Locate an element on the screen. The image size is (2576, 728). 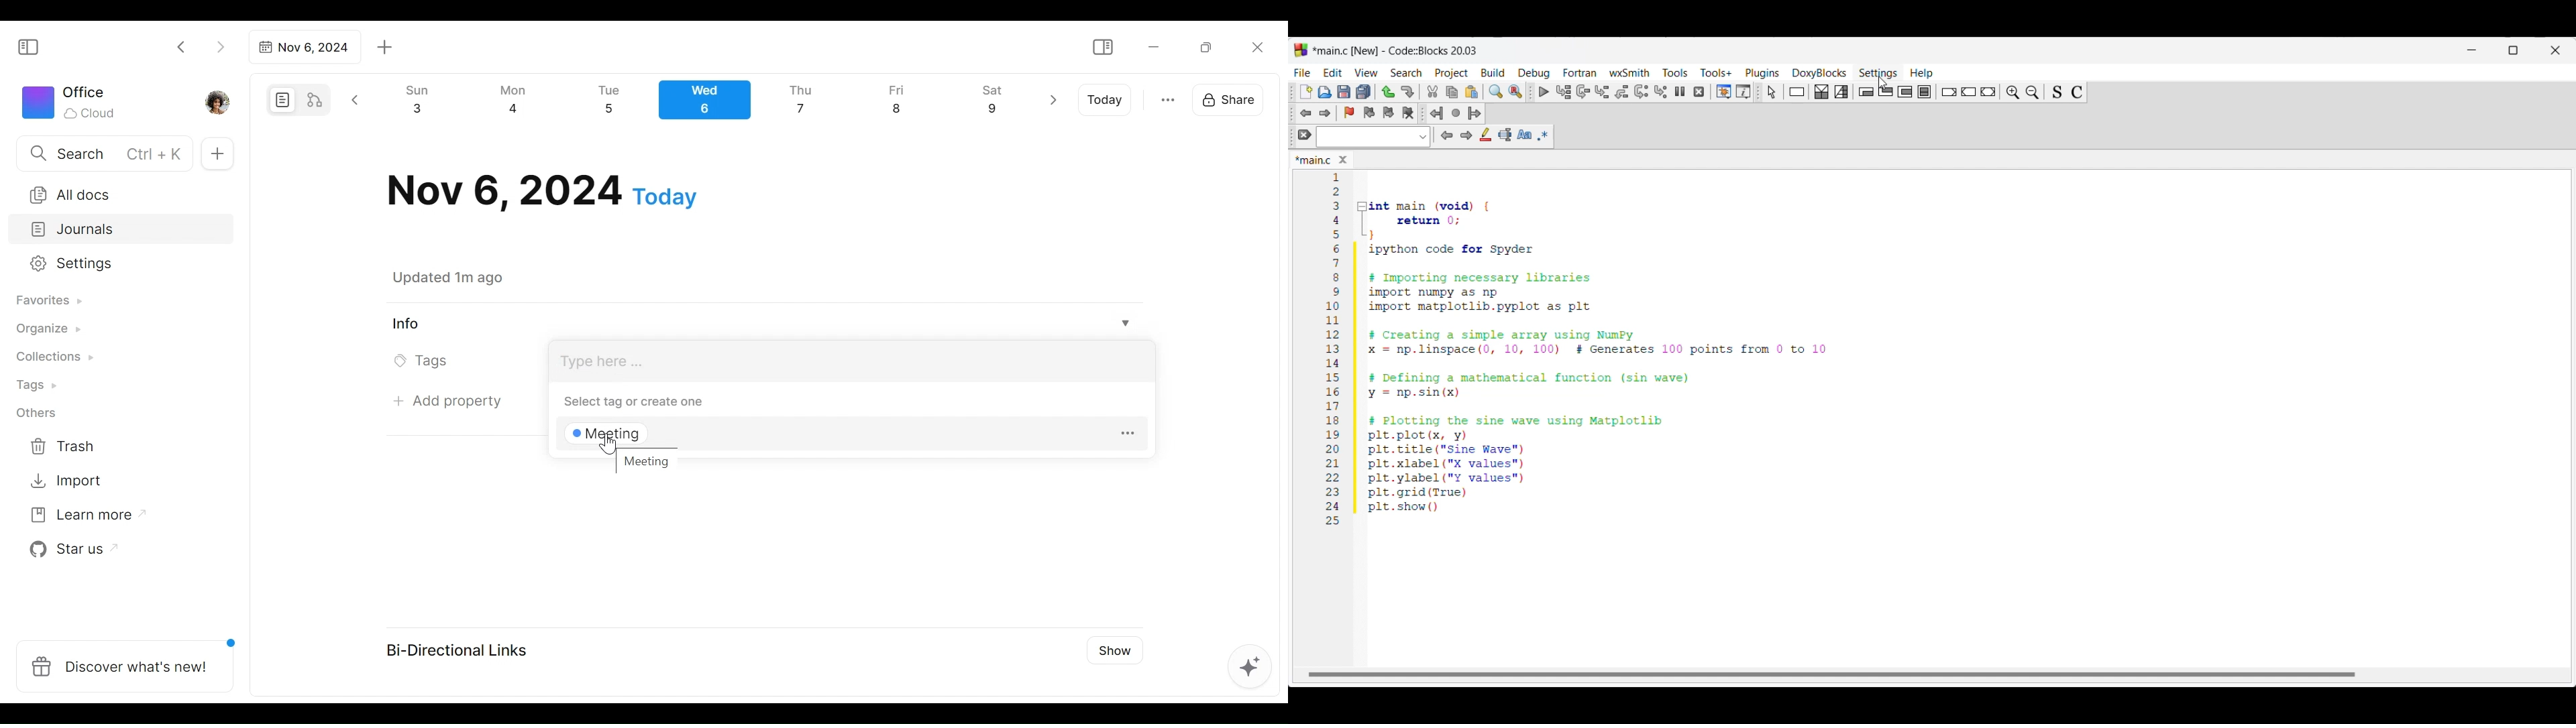
All documents is located at coordinates (116, 192).